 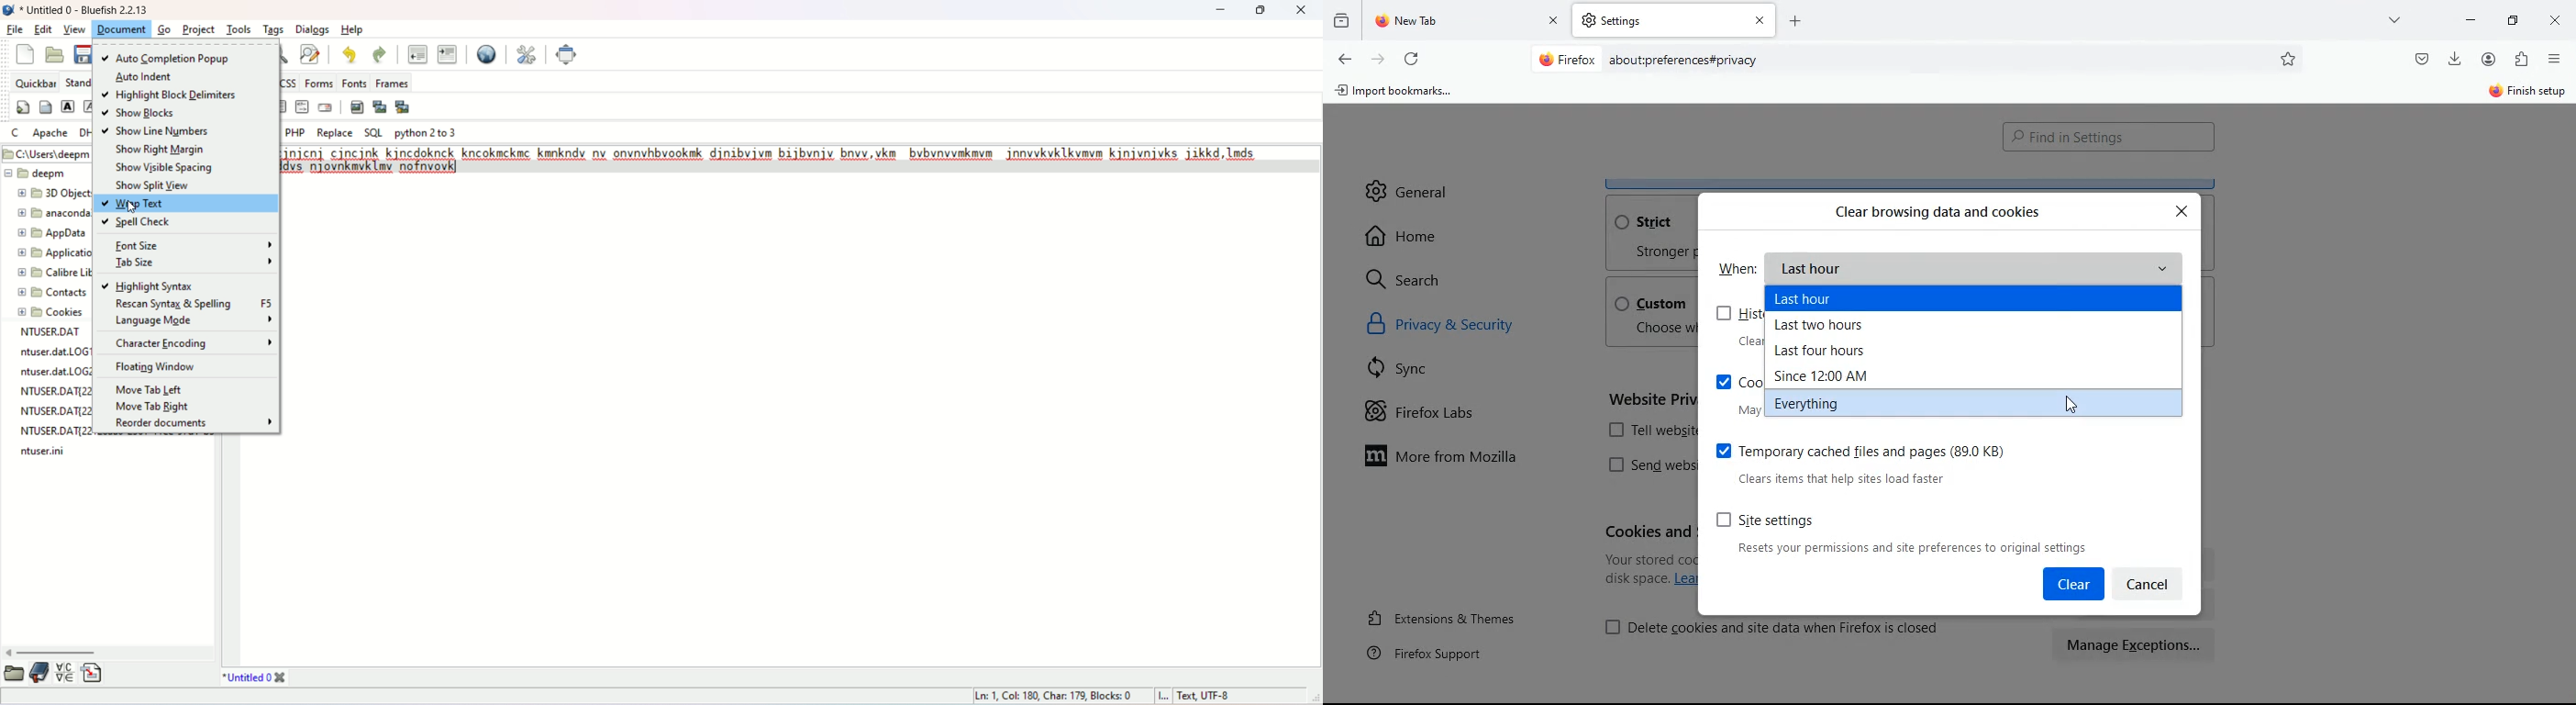 I want to click on location, so click(x=48, y=155).